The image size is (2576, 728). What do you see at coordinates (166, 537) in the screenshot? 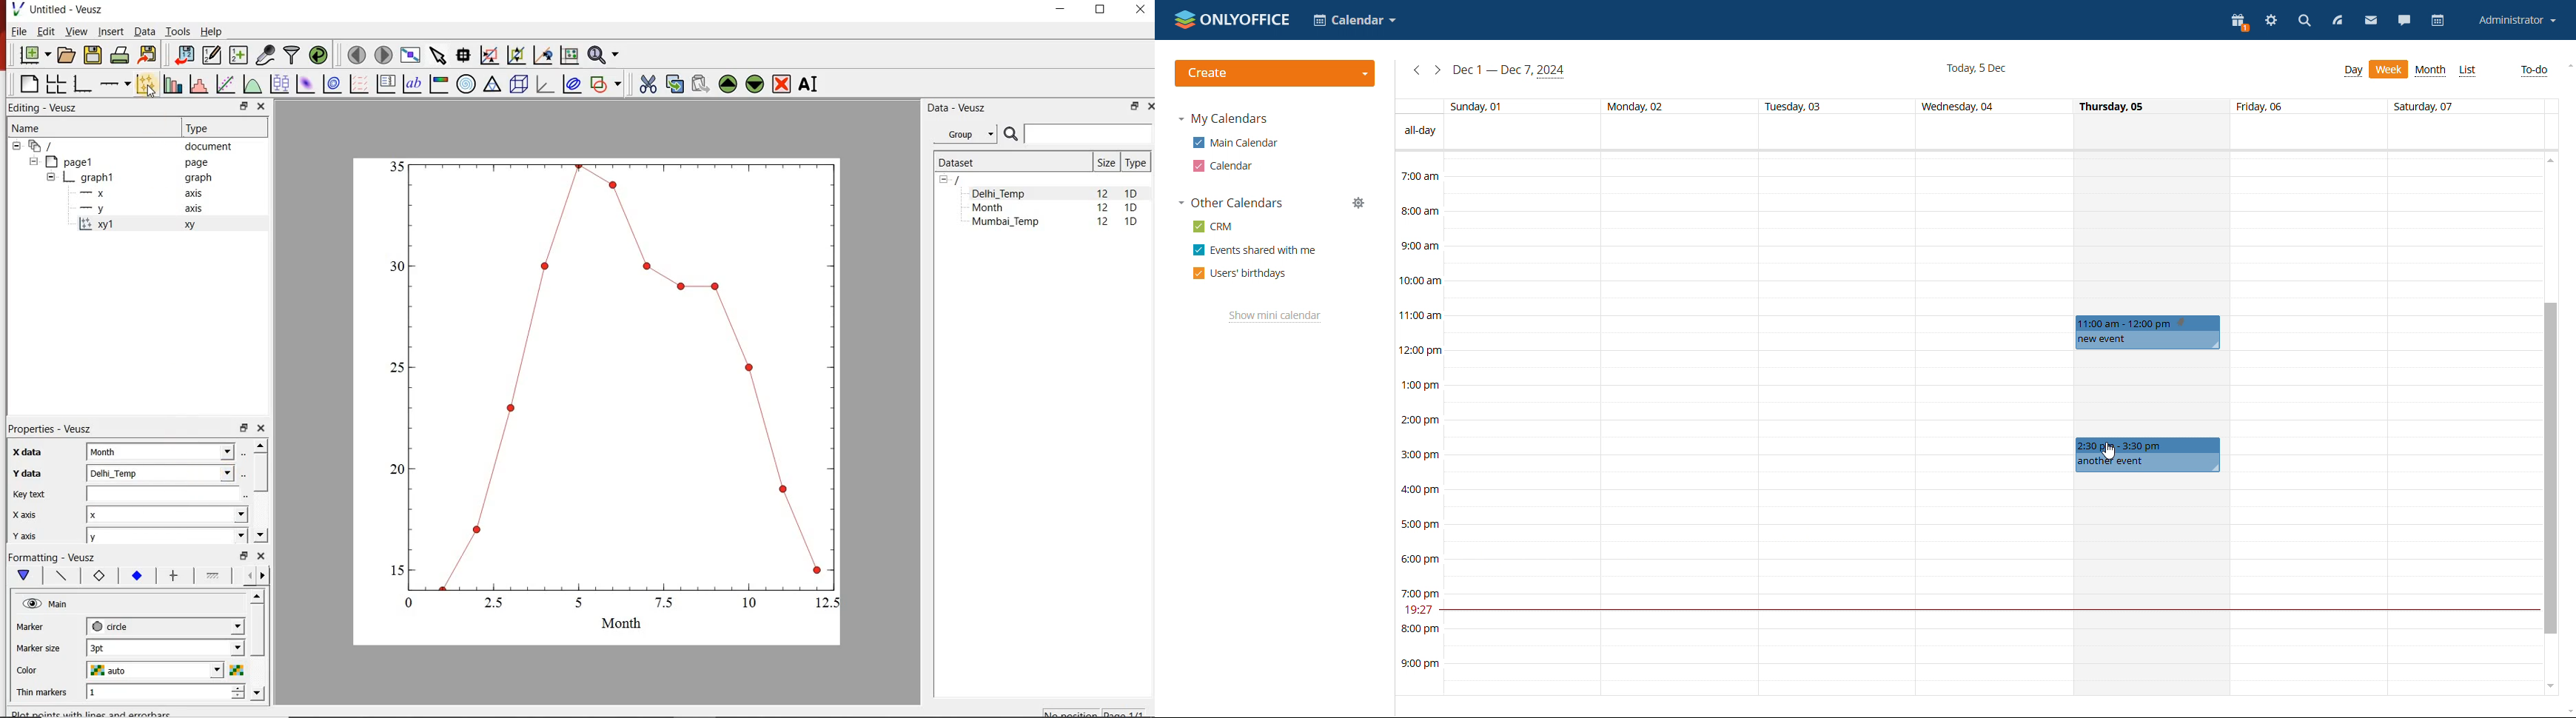
I see `y` at bounding box center [166, 537].